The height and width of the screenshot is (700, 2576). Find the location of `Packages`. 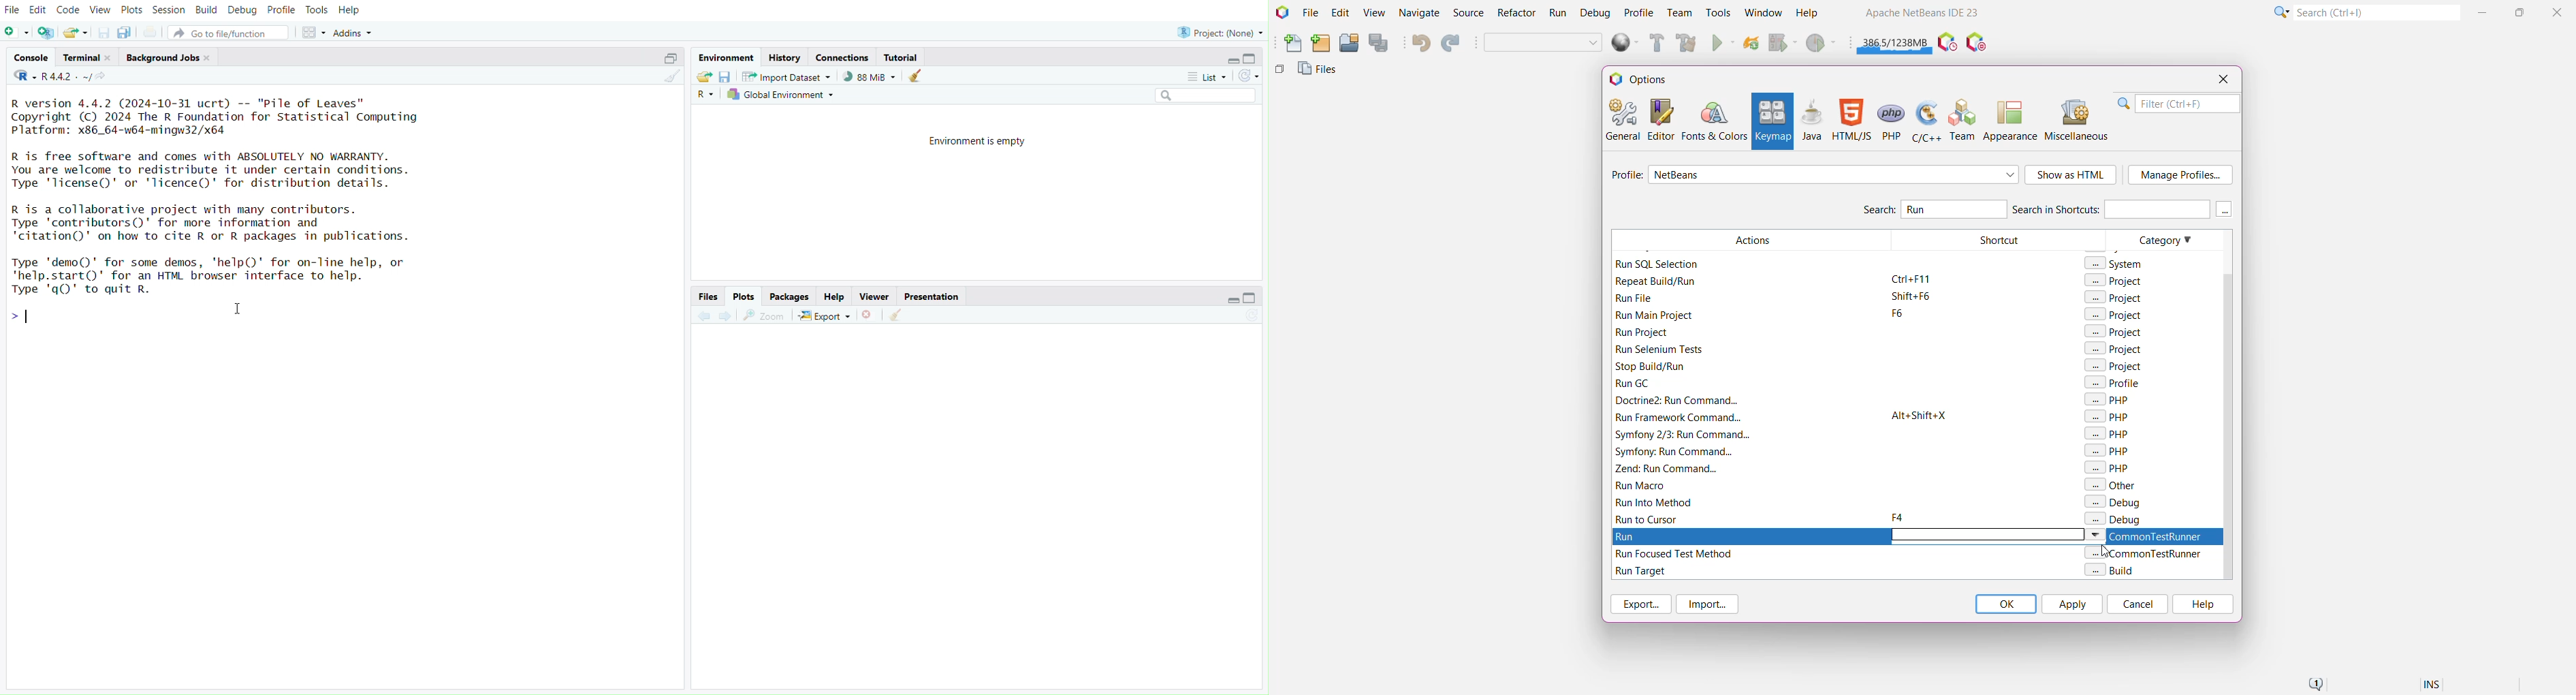

Packages is located at coordinates (789, 297).